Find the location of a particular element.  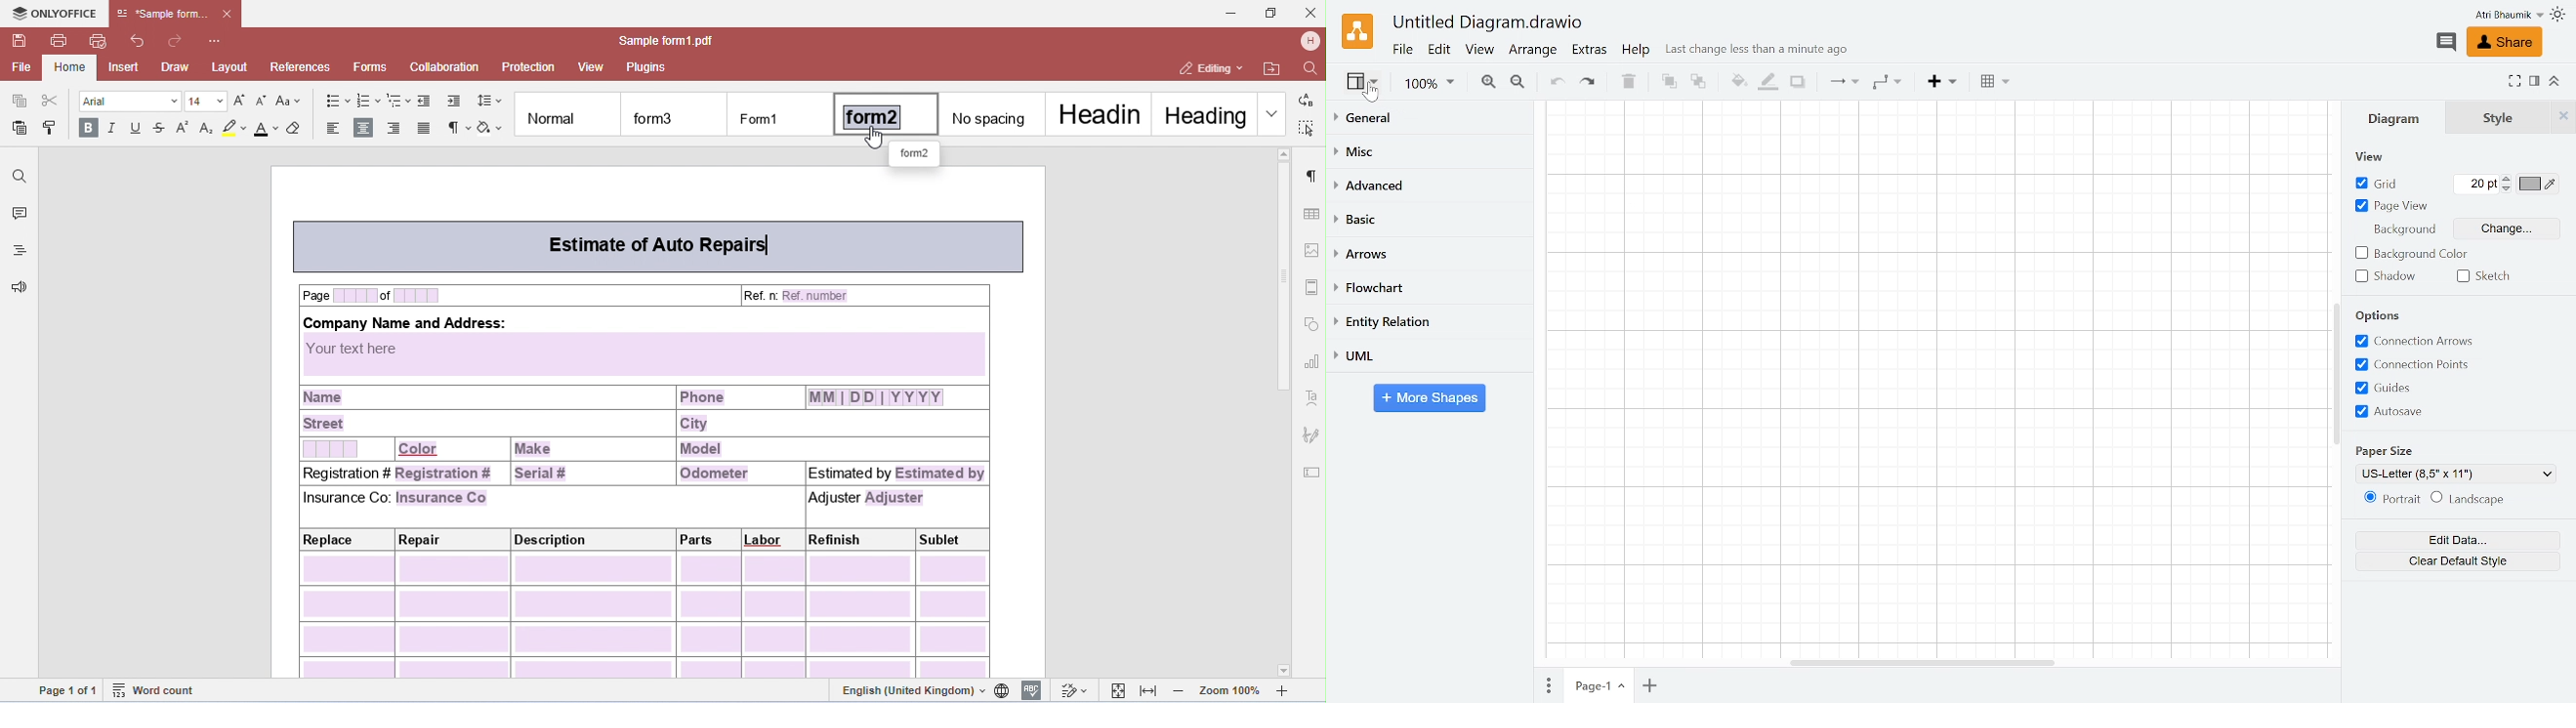

To back is located at coordinates (1700, 83).